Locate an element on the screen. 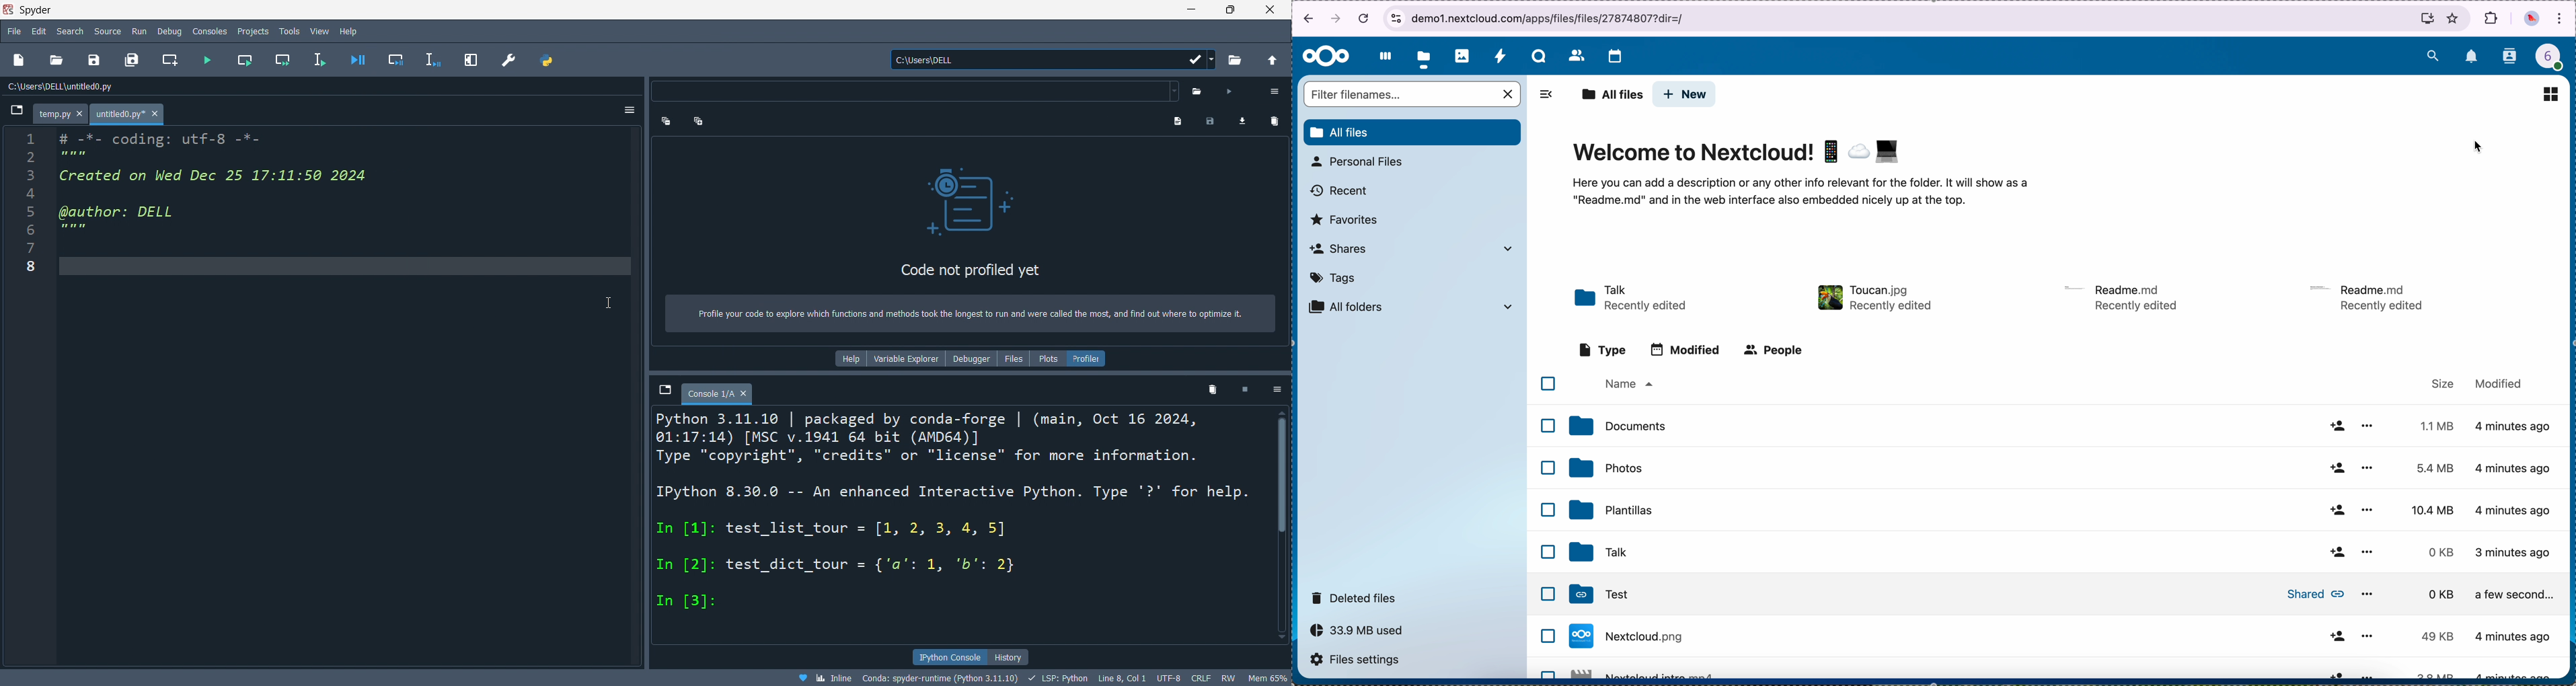  contacts is located at coordinates (2511, 57).